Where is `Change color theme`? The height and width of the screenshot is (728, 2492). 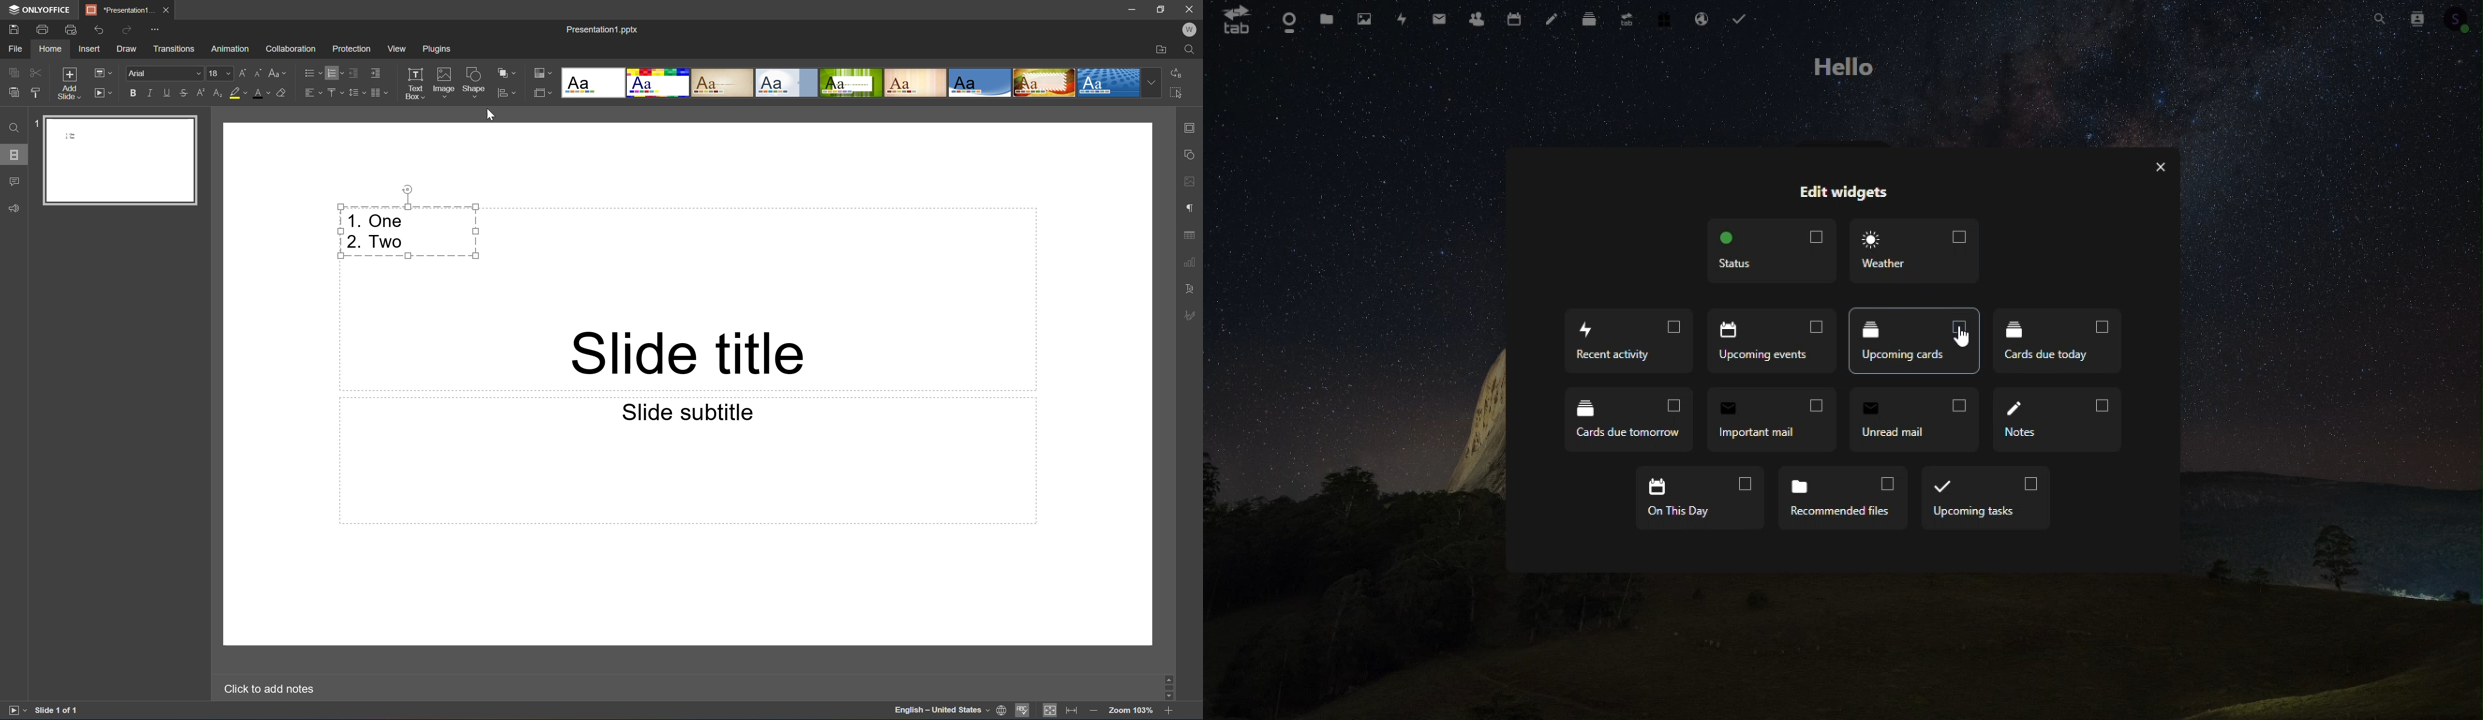 Change color theme is located at coordinates (541, 73).